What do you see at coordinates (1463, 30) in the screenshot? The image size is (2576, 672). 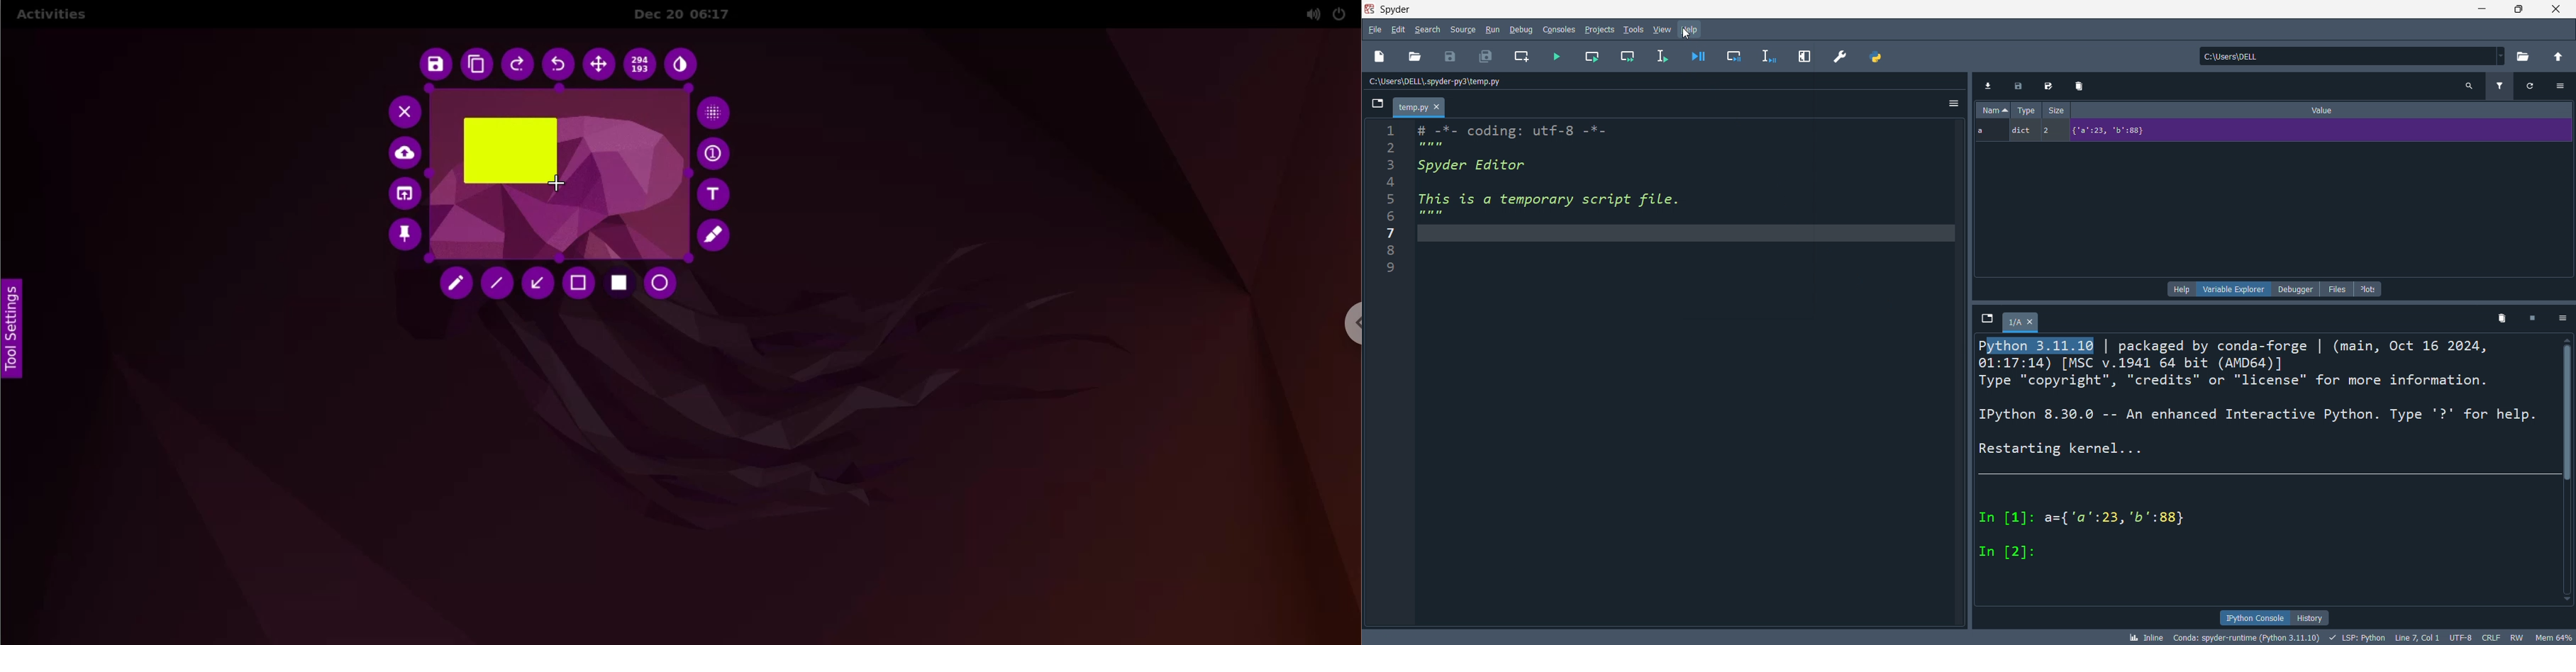 I see `source` at bounding box center [1463, 30].